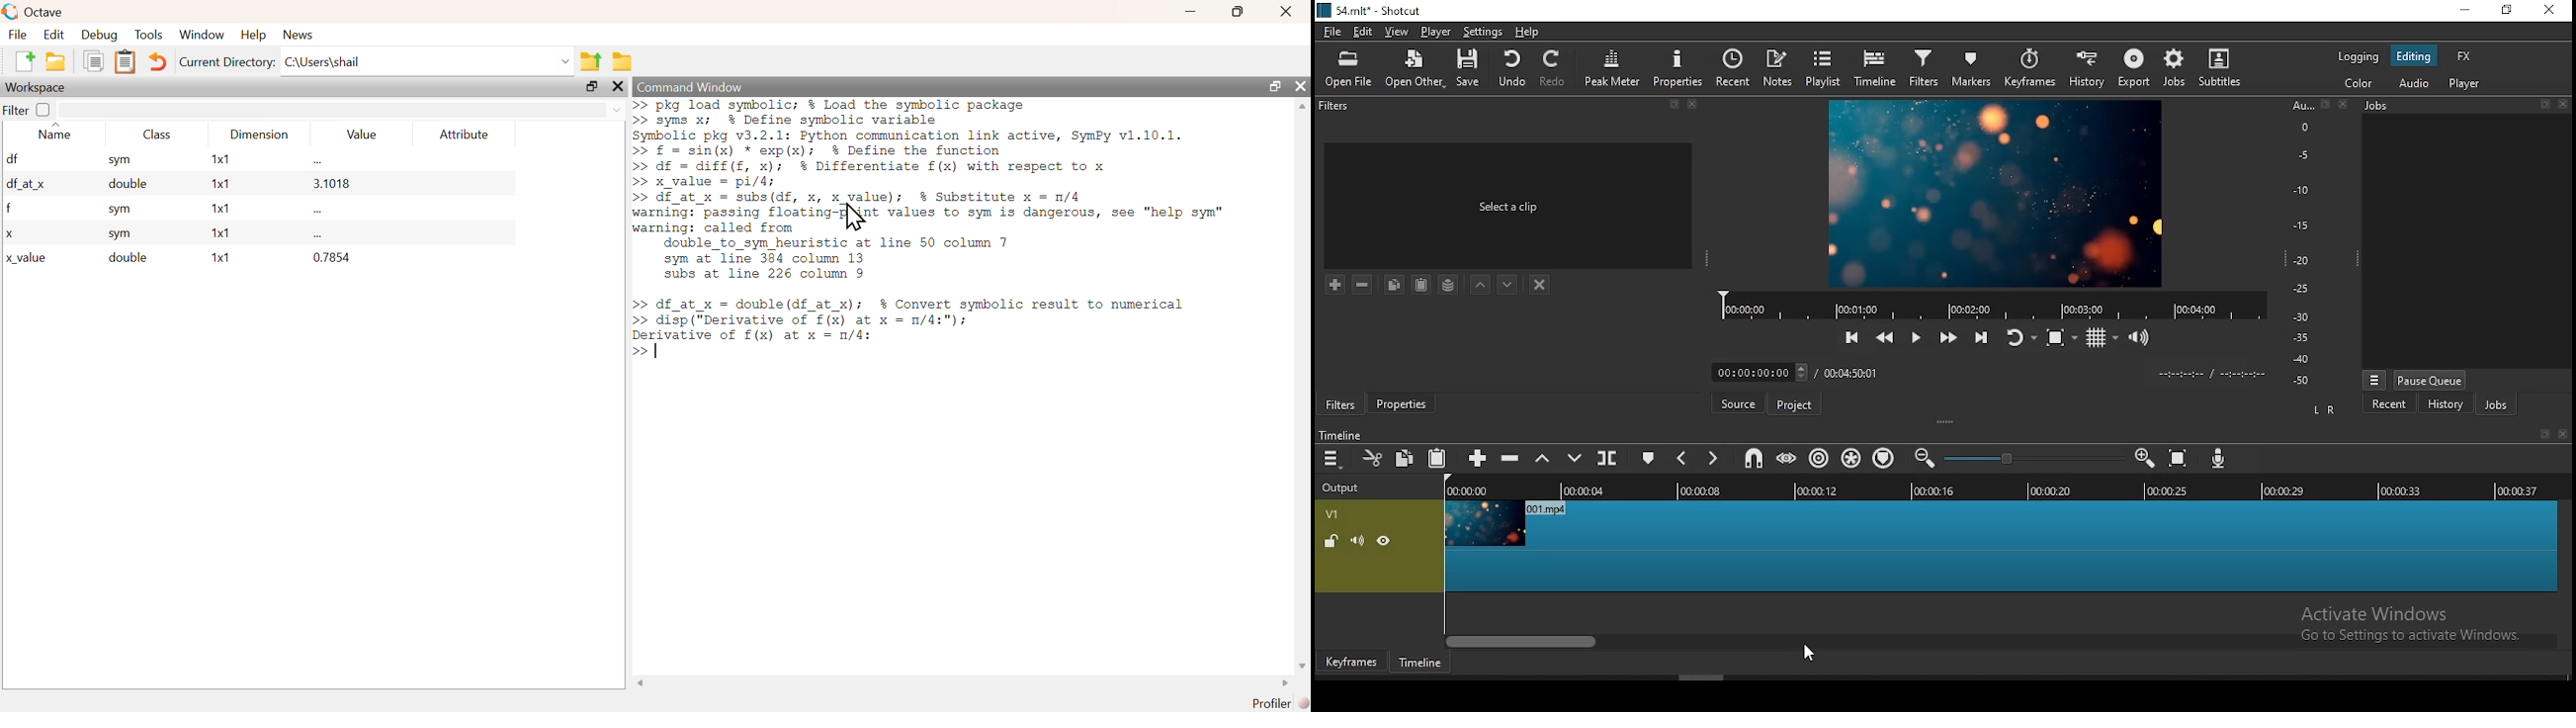  Describe the element at coordinates (1527, 32) in the screenshot. I see `help` at that location.